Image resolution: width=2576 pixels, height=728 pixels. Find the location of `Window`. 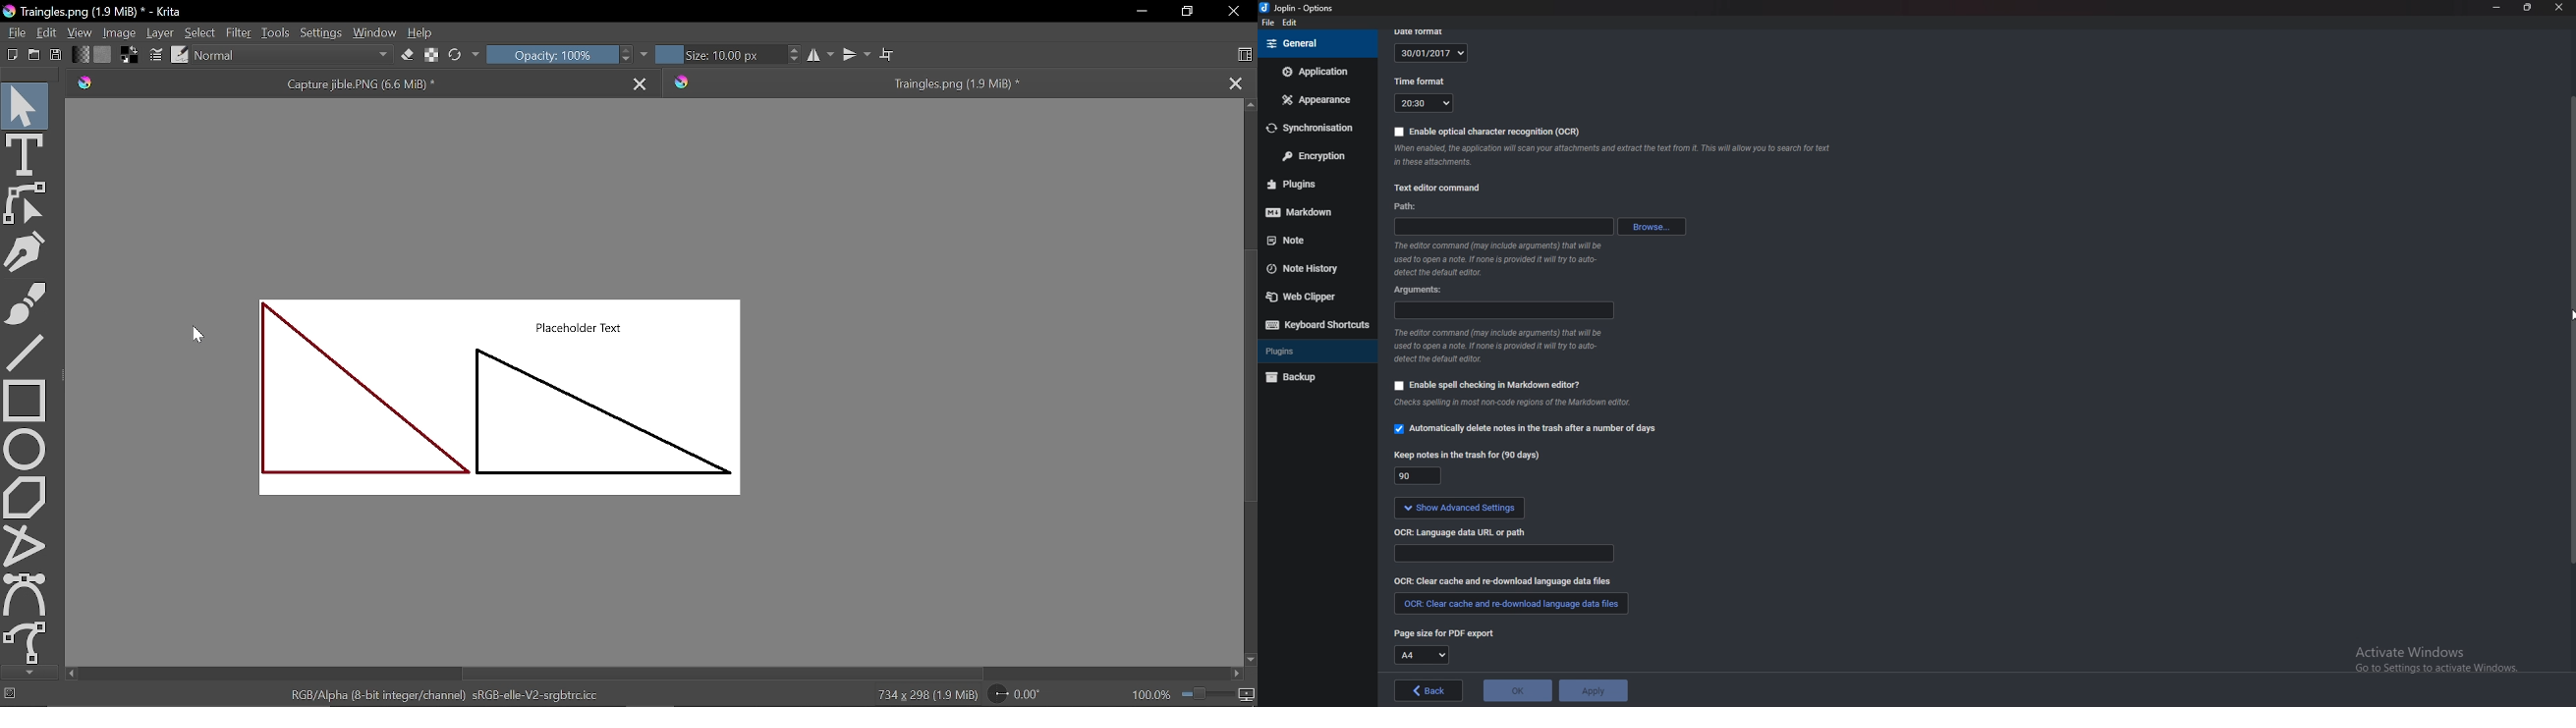

Window is located at coordinates (375, 31).